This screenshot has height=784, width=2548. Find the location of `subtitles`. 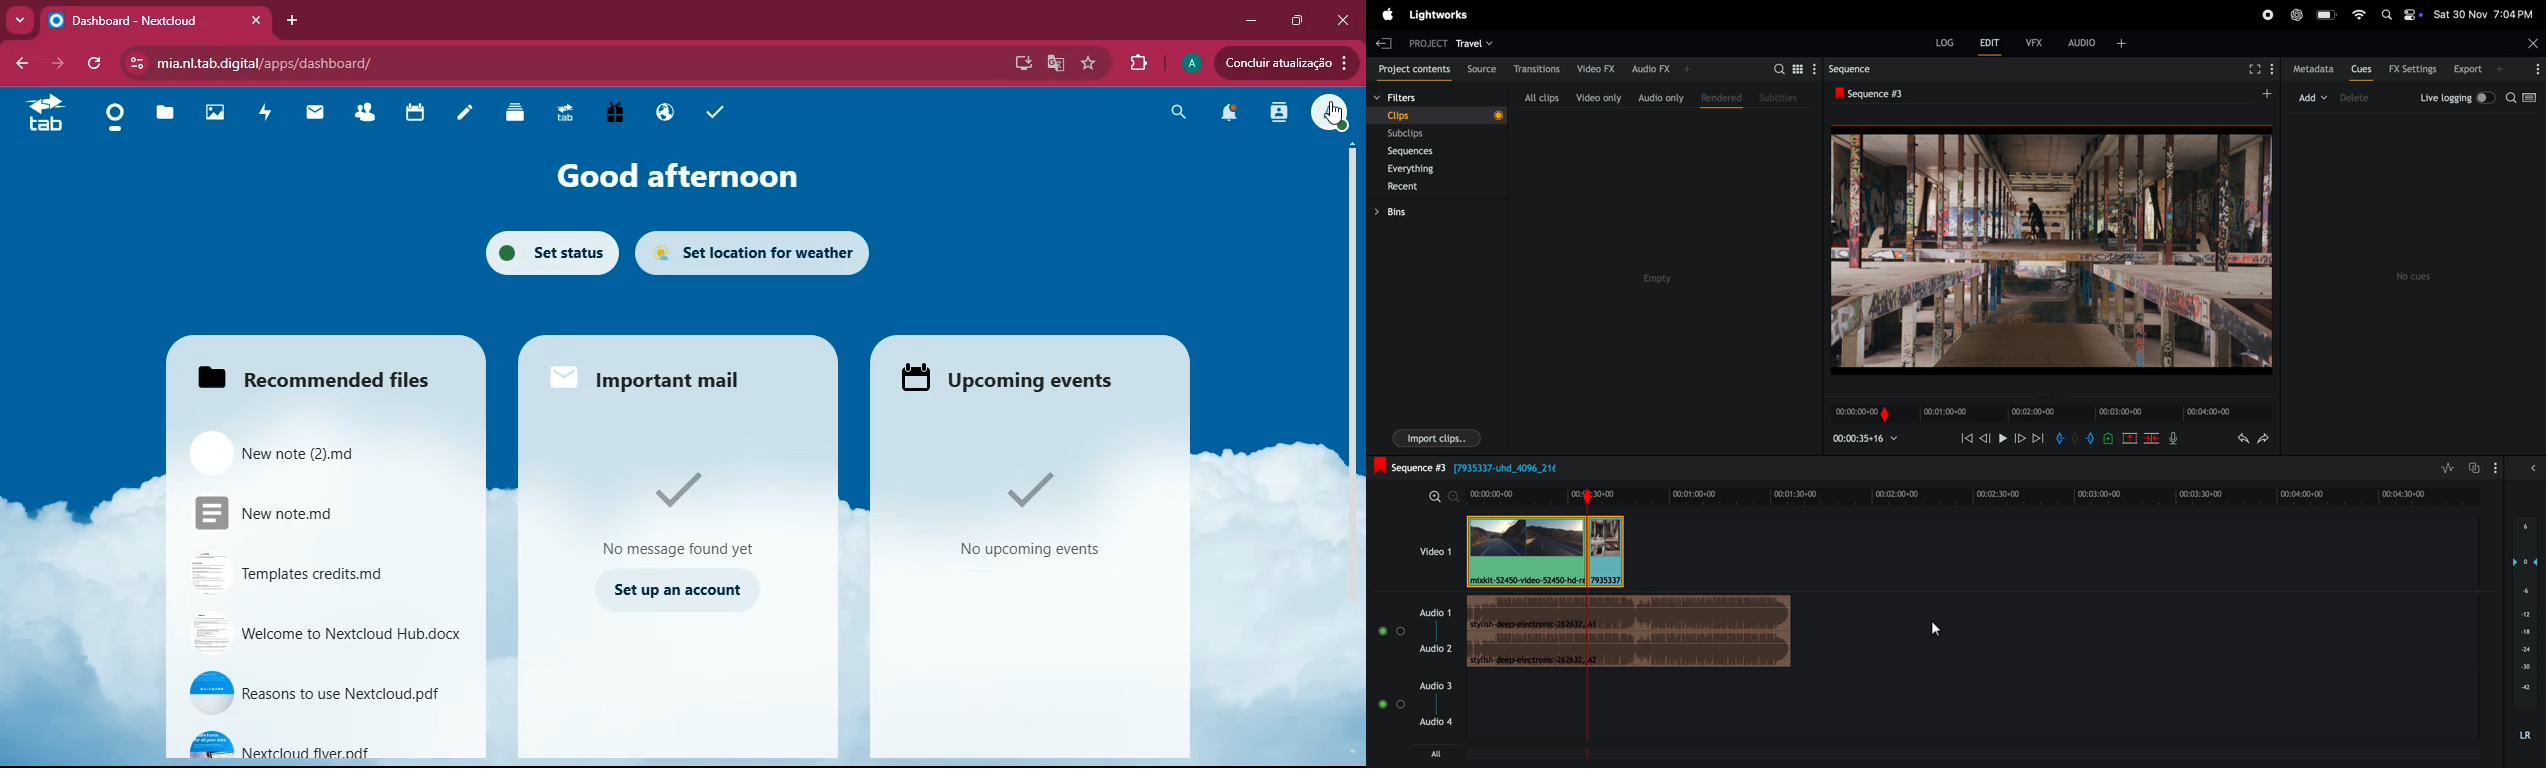

subtitles is located at coordinates (1781, 98).